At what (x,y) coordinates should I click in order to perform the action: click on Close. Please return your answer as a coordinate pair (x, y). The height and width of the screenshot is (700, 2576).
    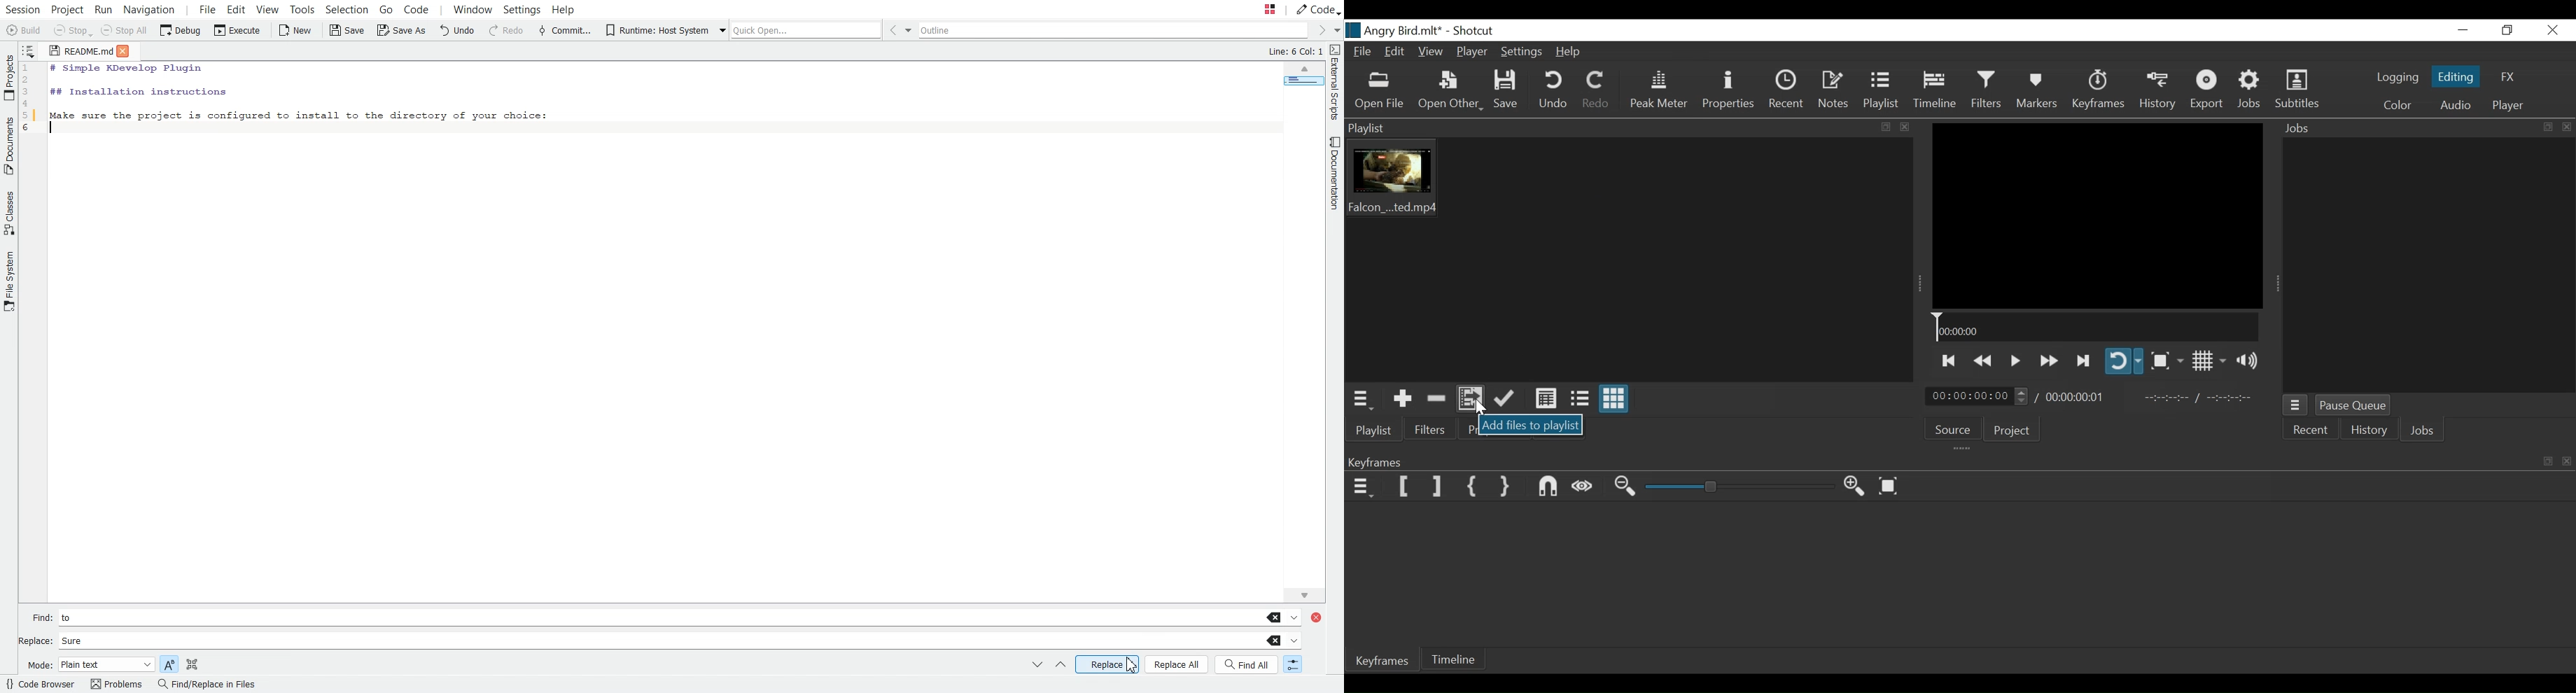
    Looking at the image, I should click on (2552, 31).